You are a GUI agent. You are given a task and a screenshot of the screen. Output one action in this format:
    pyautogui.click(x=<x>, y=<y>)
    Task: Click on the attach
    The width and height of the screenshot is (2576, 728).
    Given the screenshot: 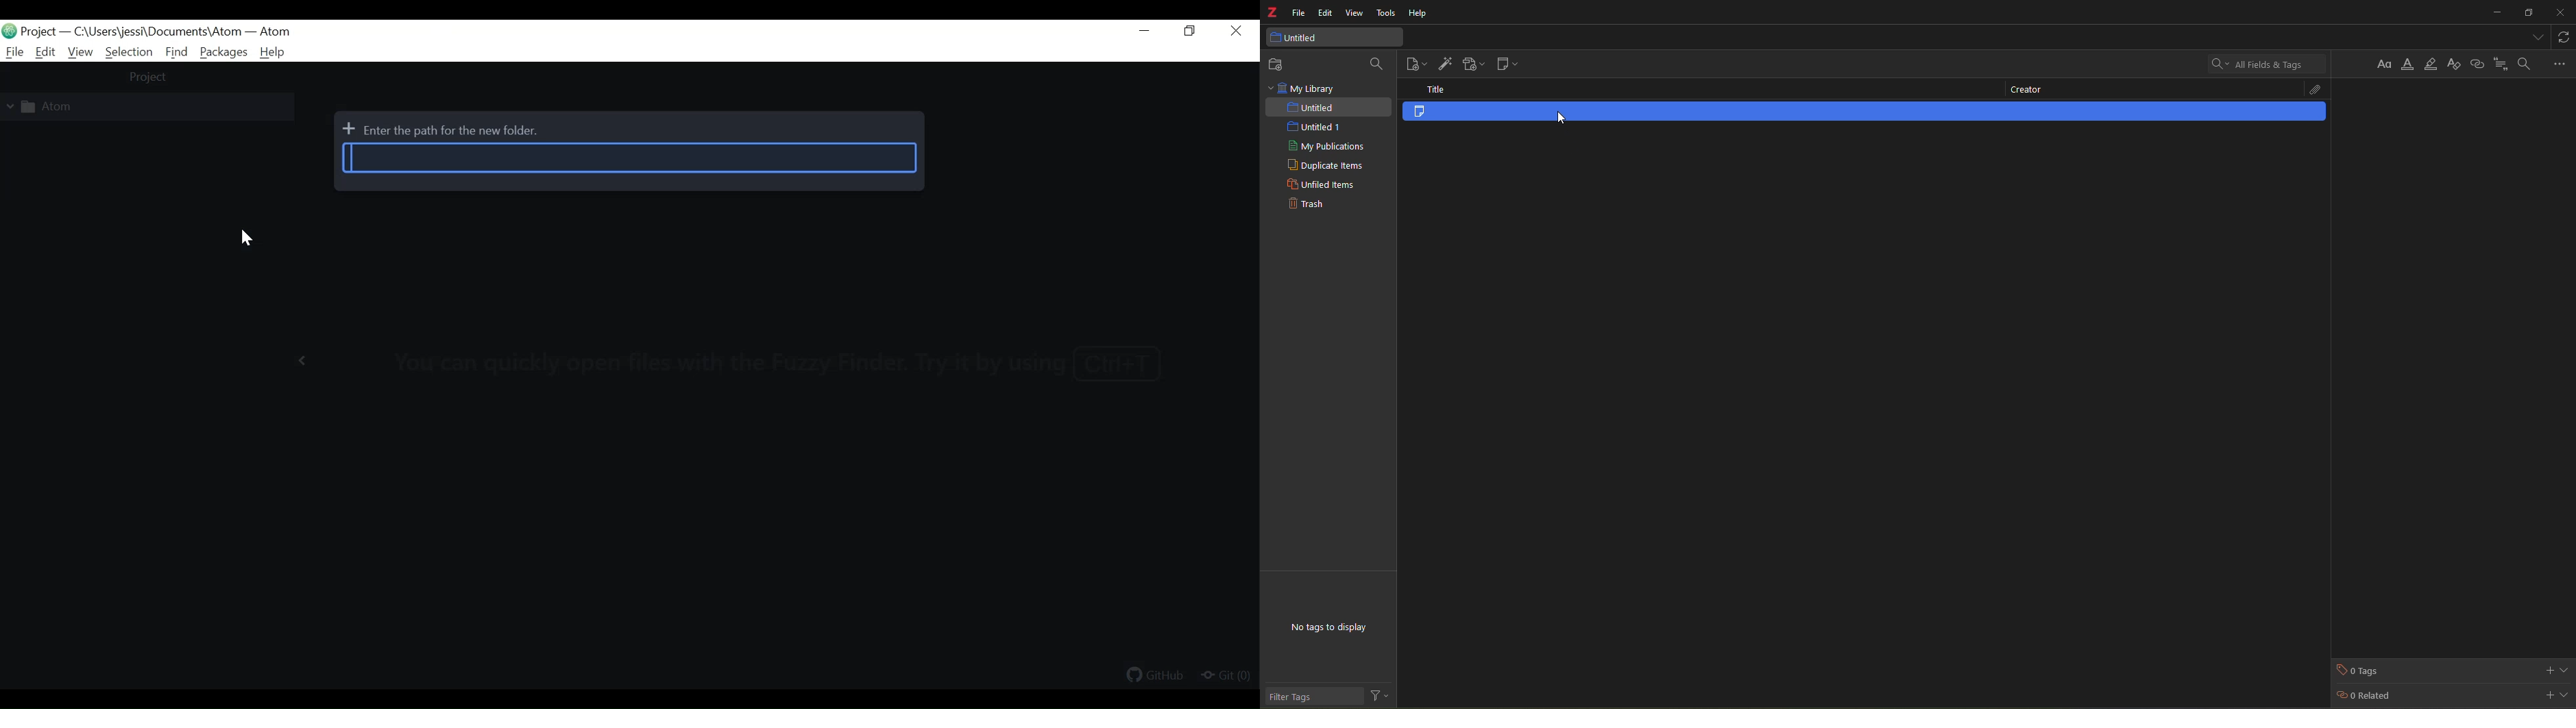 What is the action you would take?
    pyautogui.click(x=2307, y=88)
    